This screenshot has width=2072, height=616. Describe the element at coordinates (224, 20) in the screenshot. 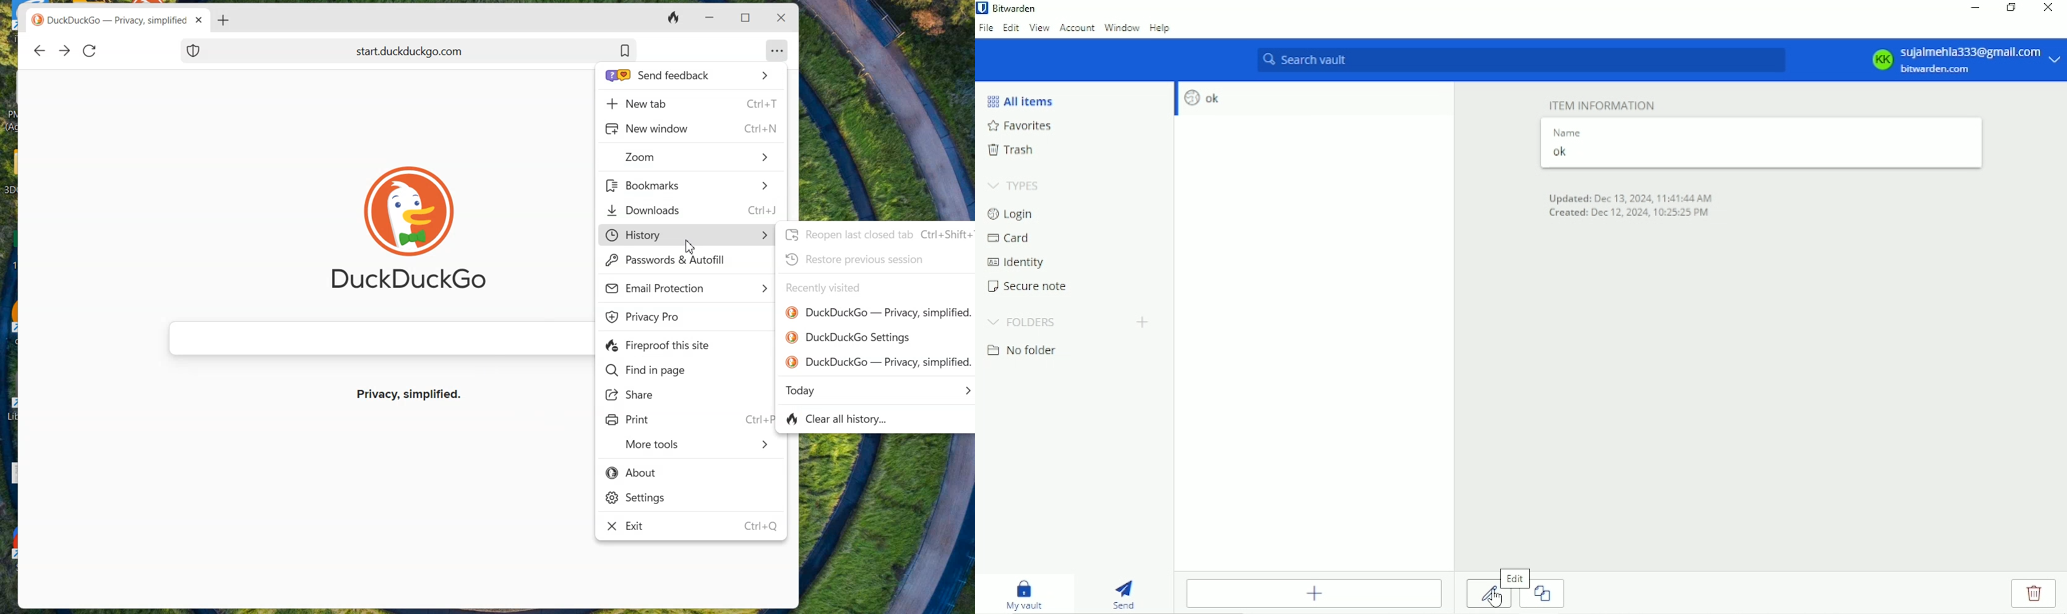

I see `Add new Tab` at that location.